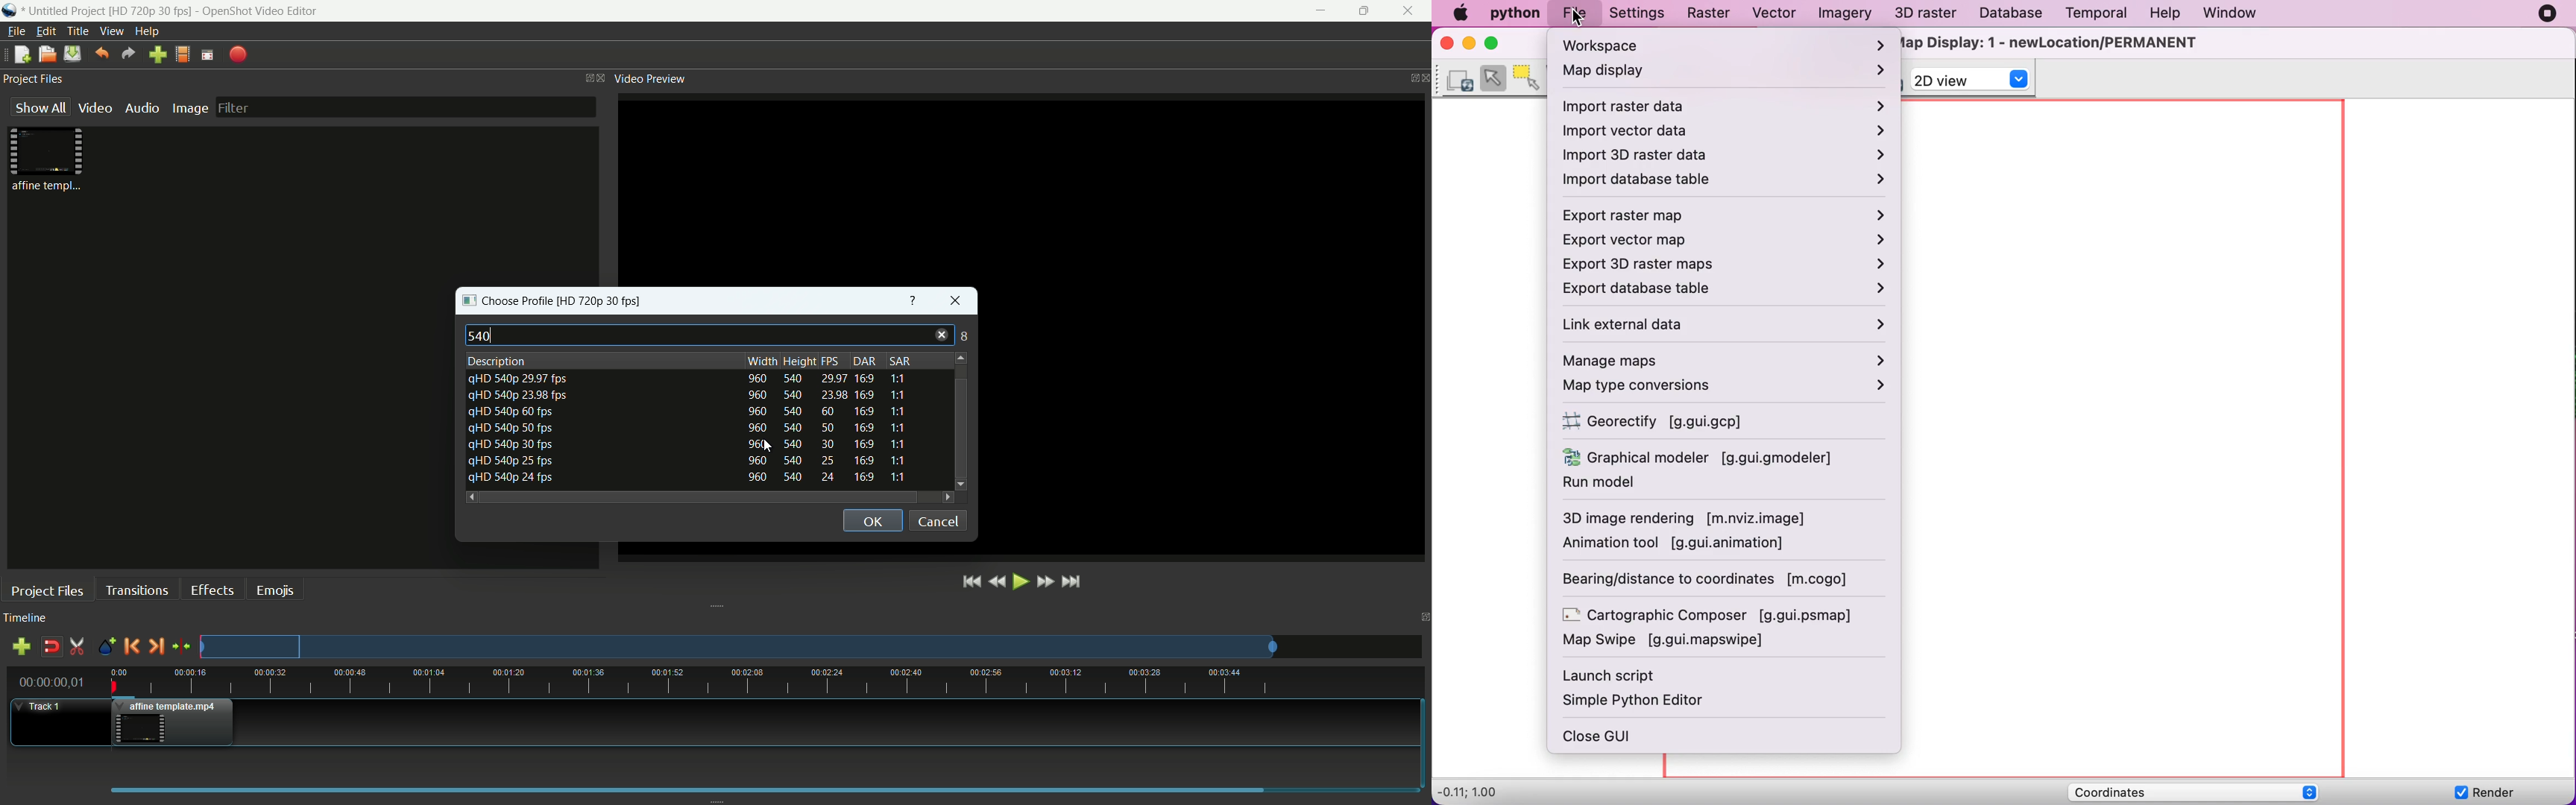  I want to click on close video preview, so click(1423, 77).